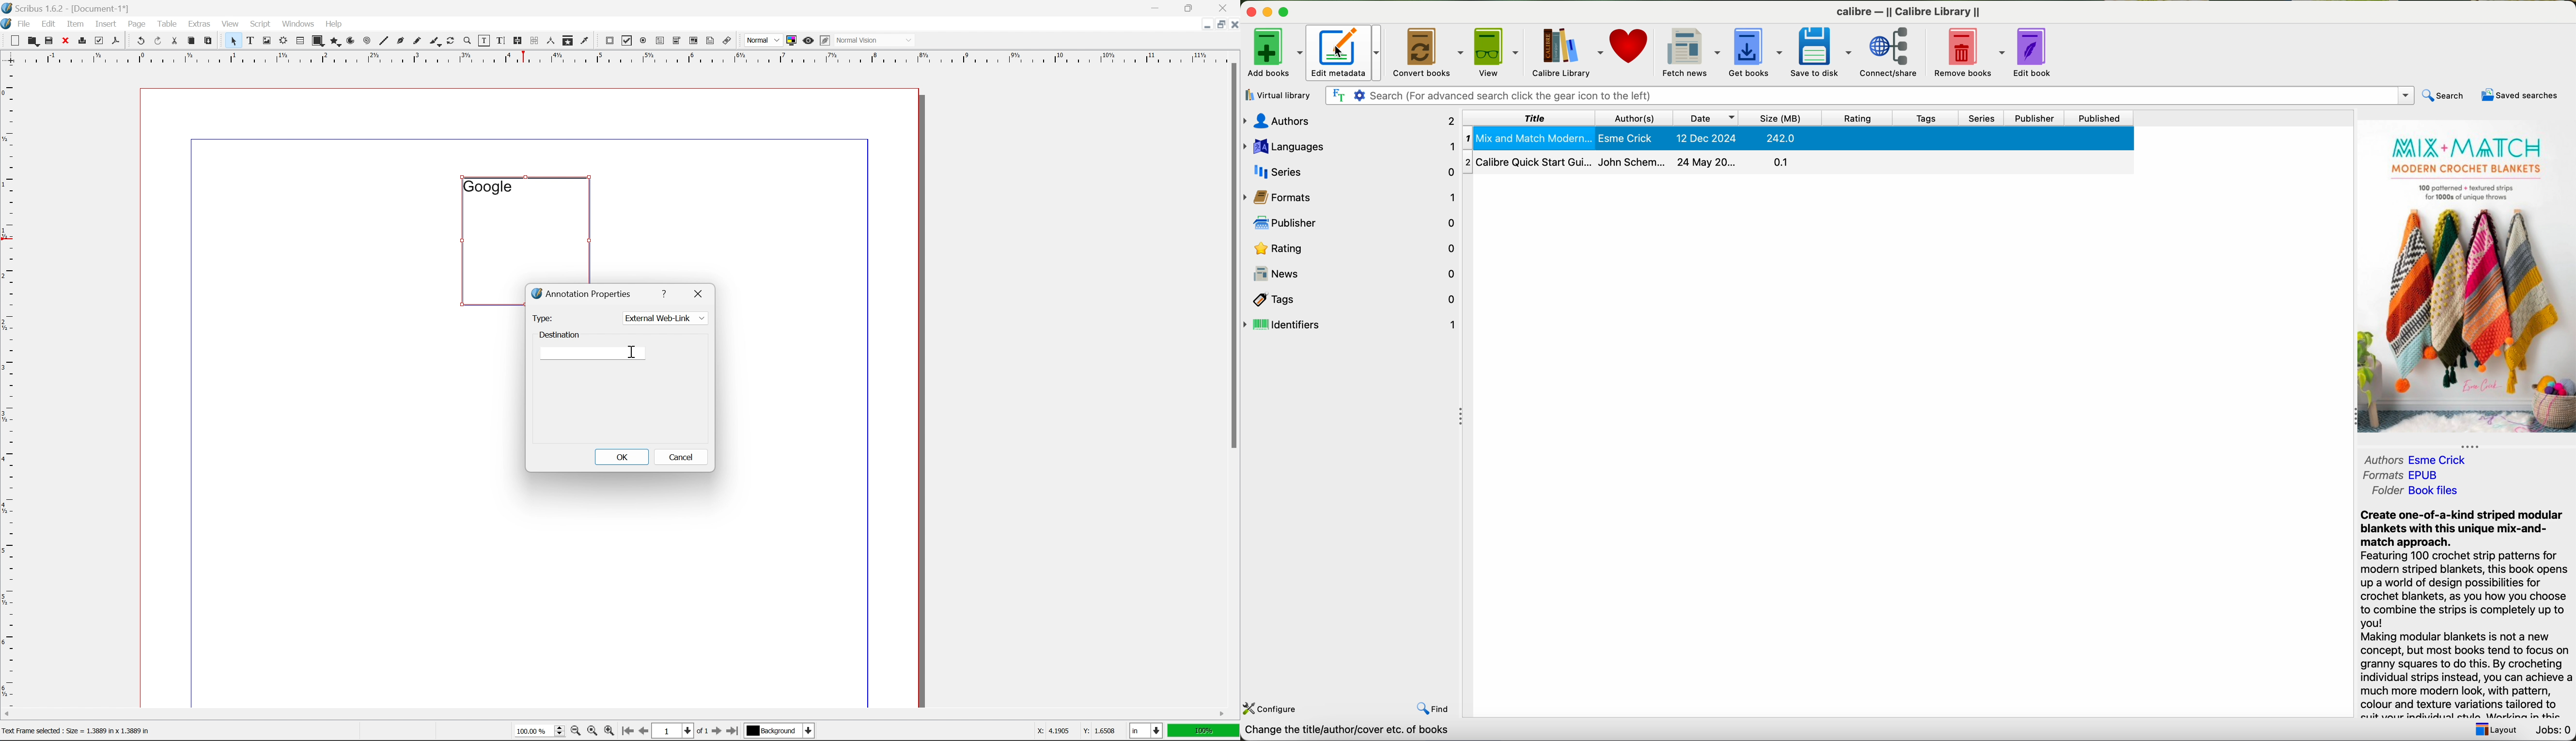  I want to click on select current layer, so click(778, 731).